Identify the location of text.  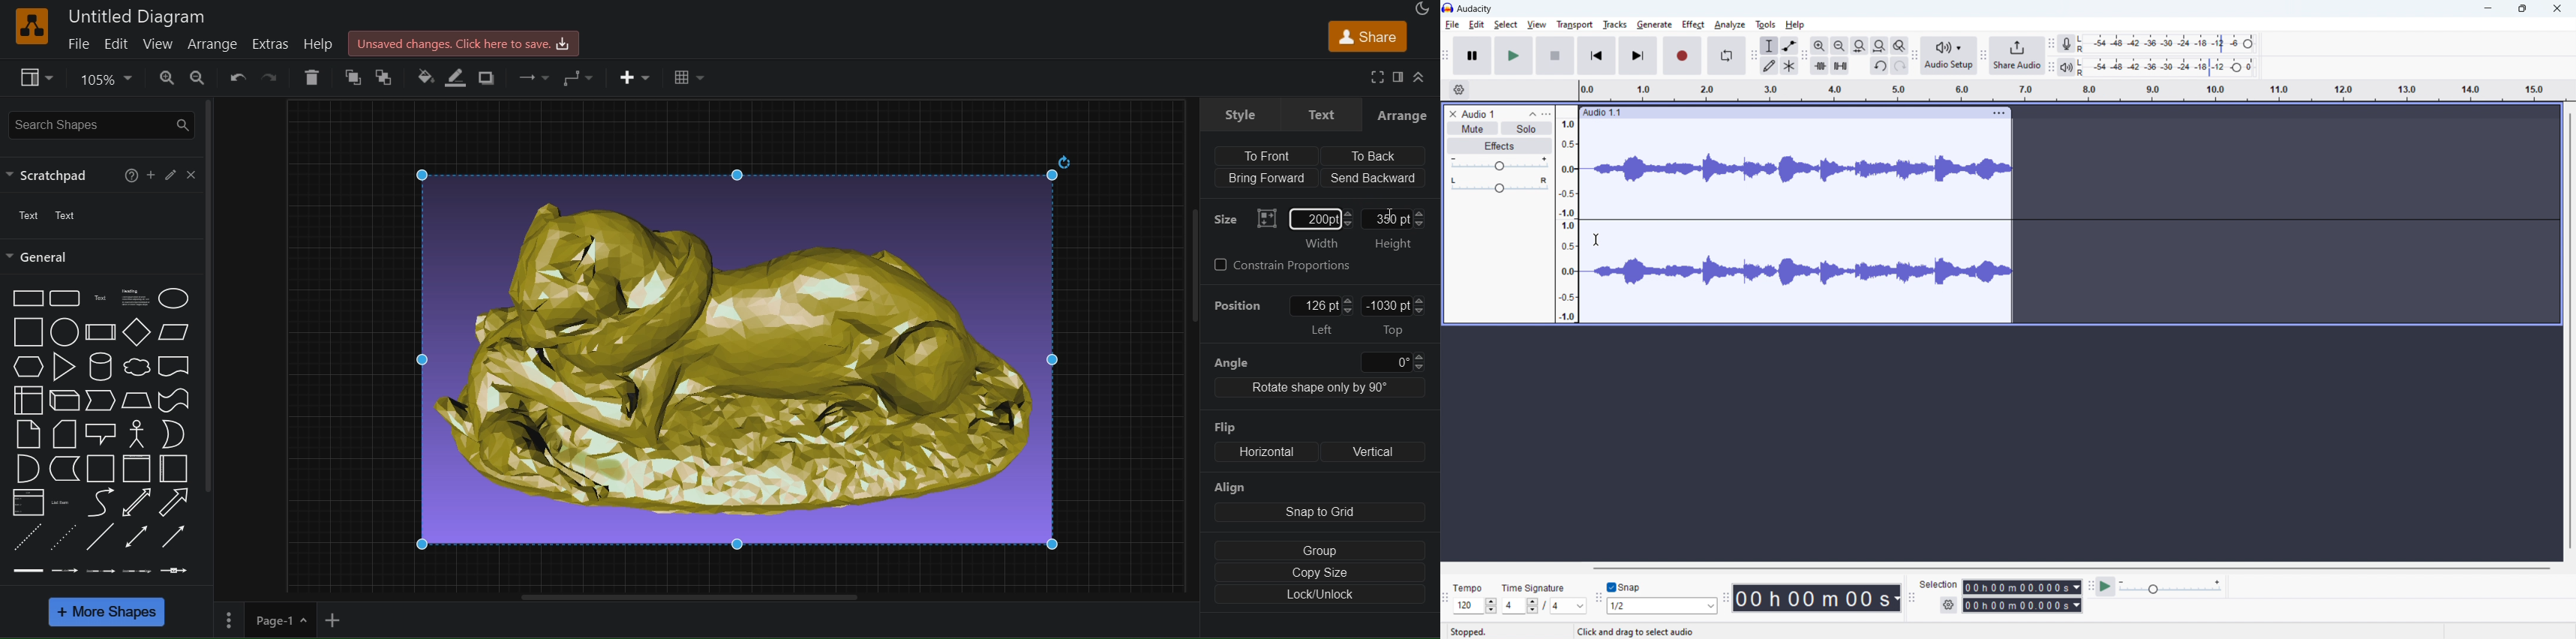
(1320, 114).